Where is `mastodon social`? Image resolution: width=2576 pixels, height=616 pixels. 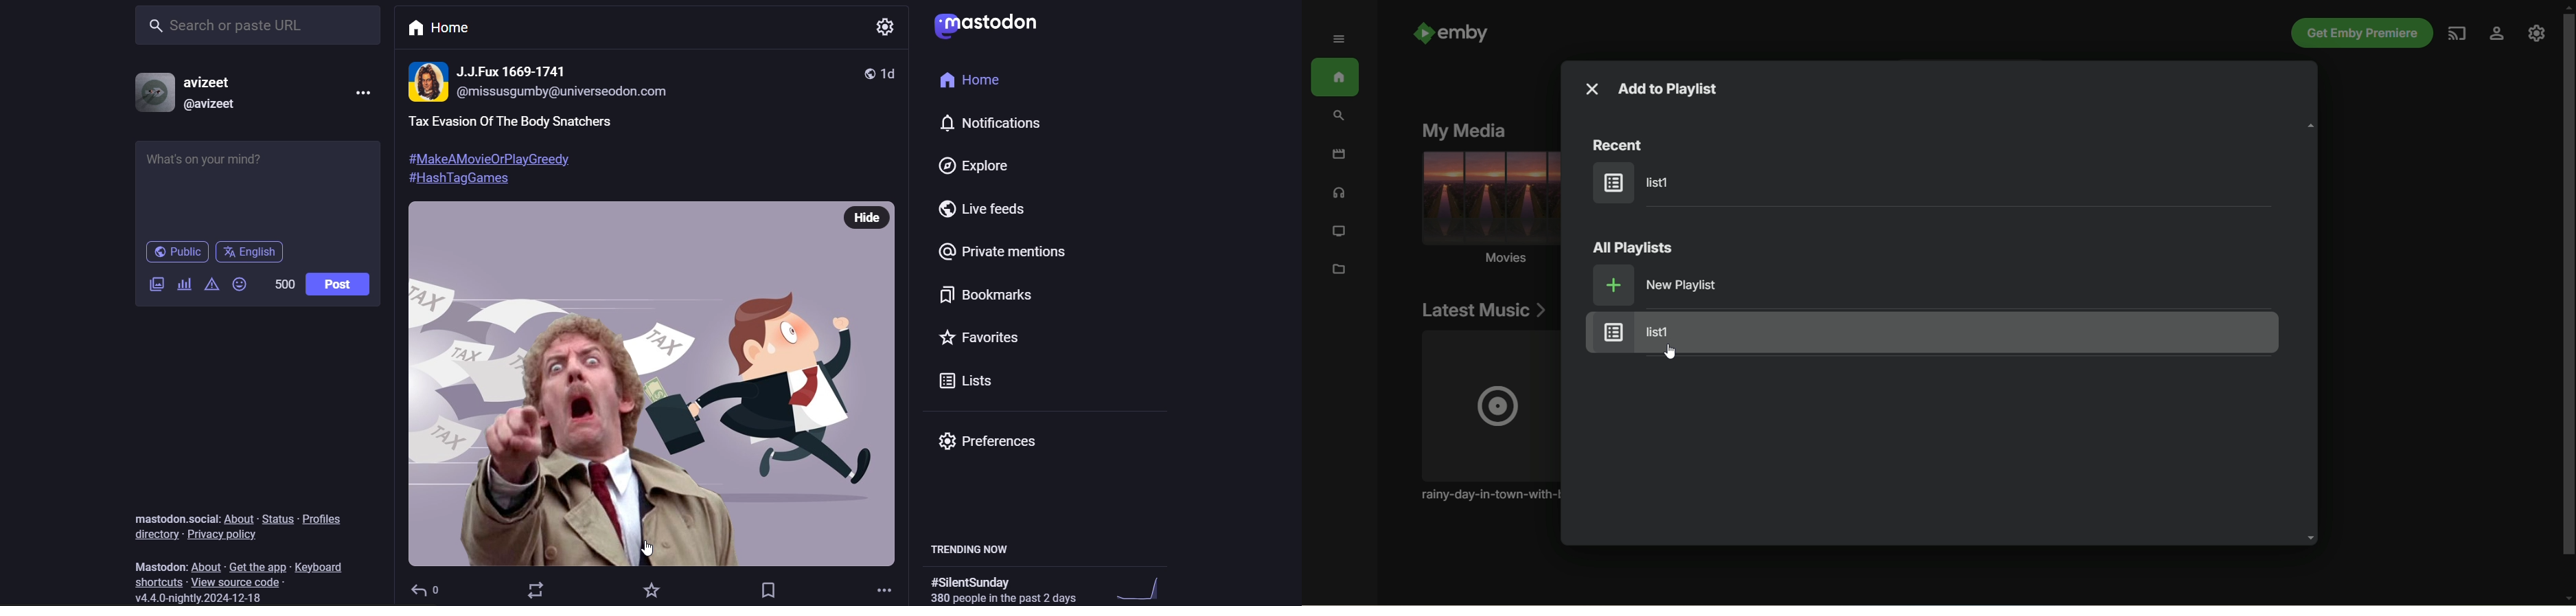 mastodon social is located at coordinates (171, 517).